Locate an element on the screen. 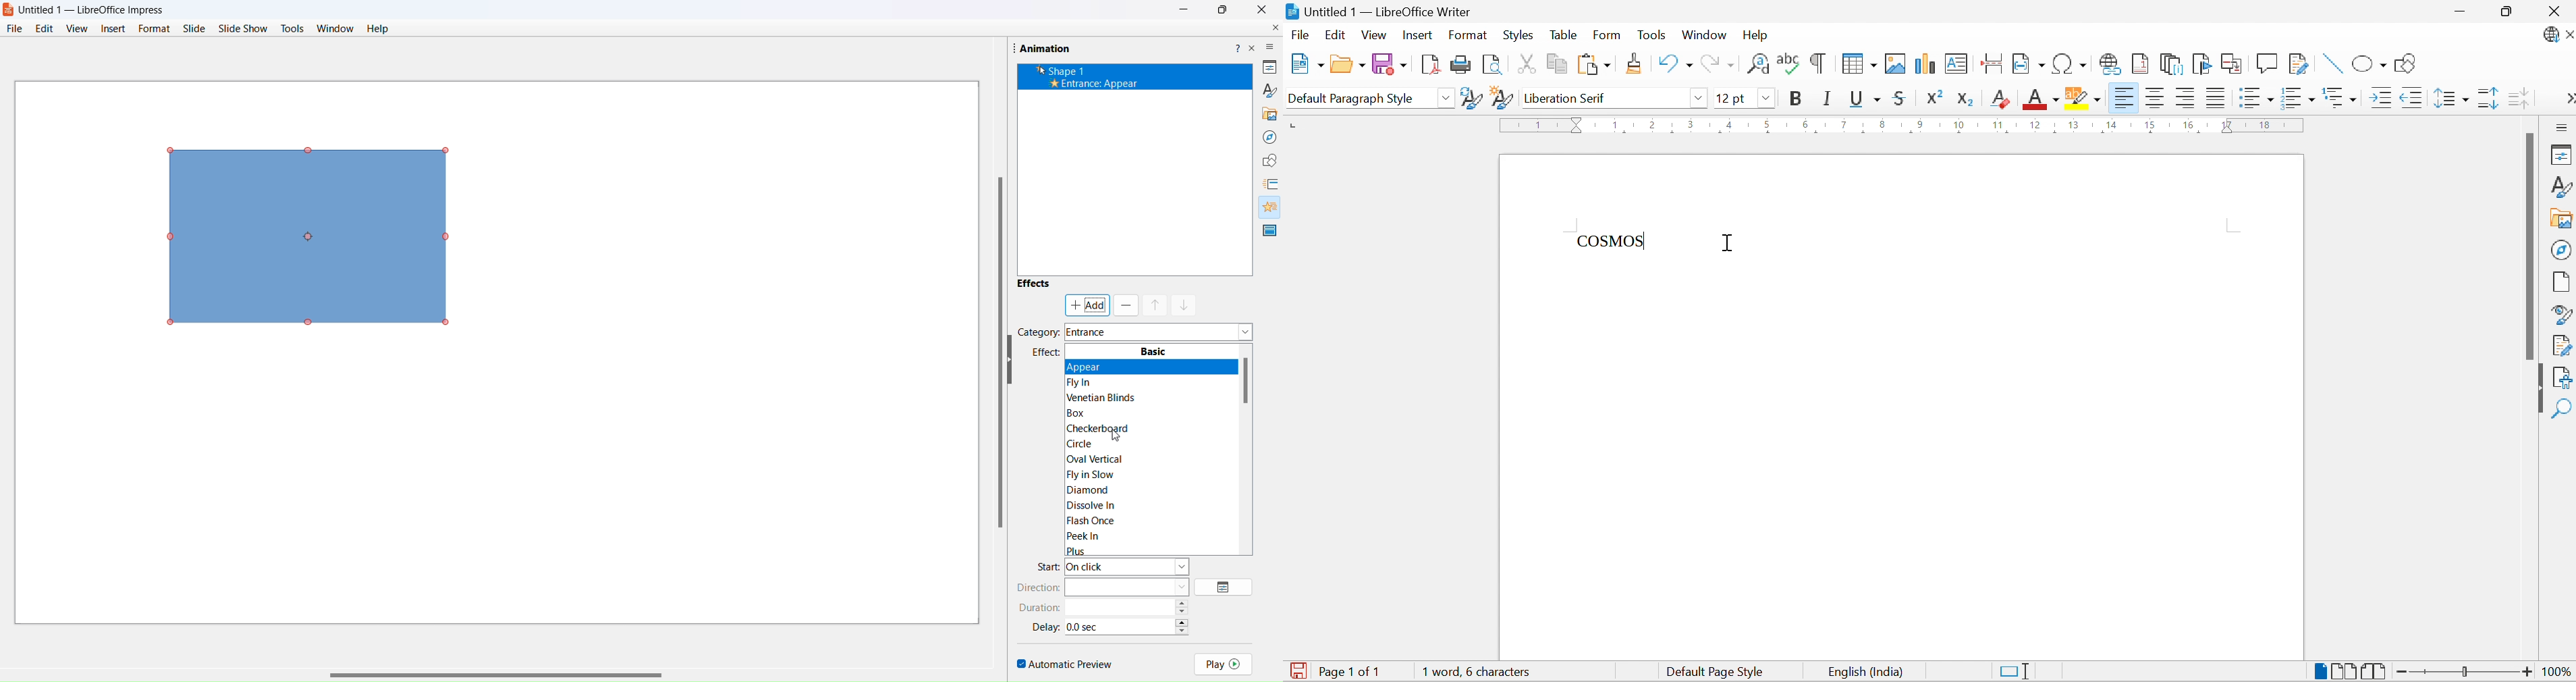 The image size is (2576, 700). Minimize is located at coordinates (1181, 11).